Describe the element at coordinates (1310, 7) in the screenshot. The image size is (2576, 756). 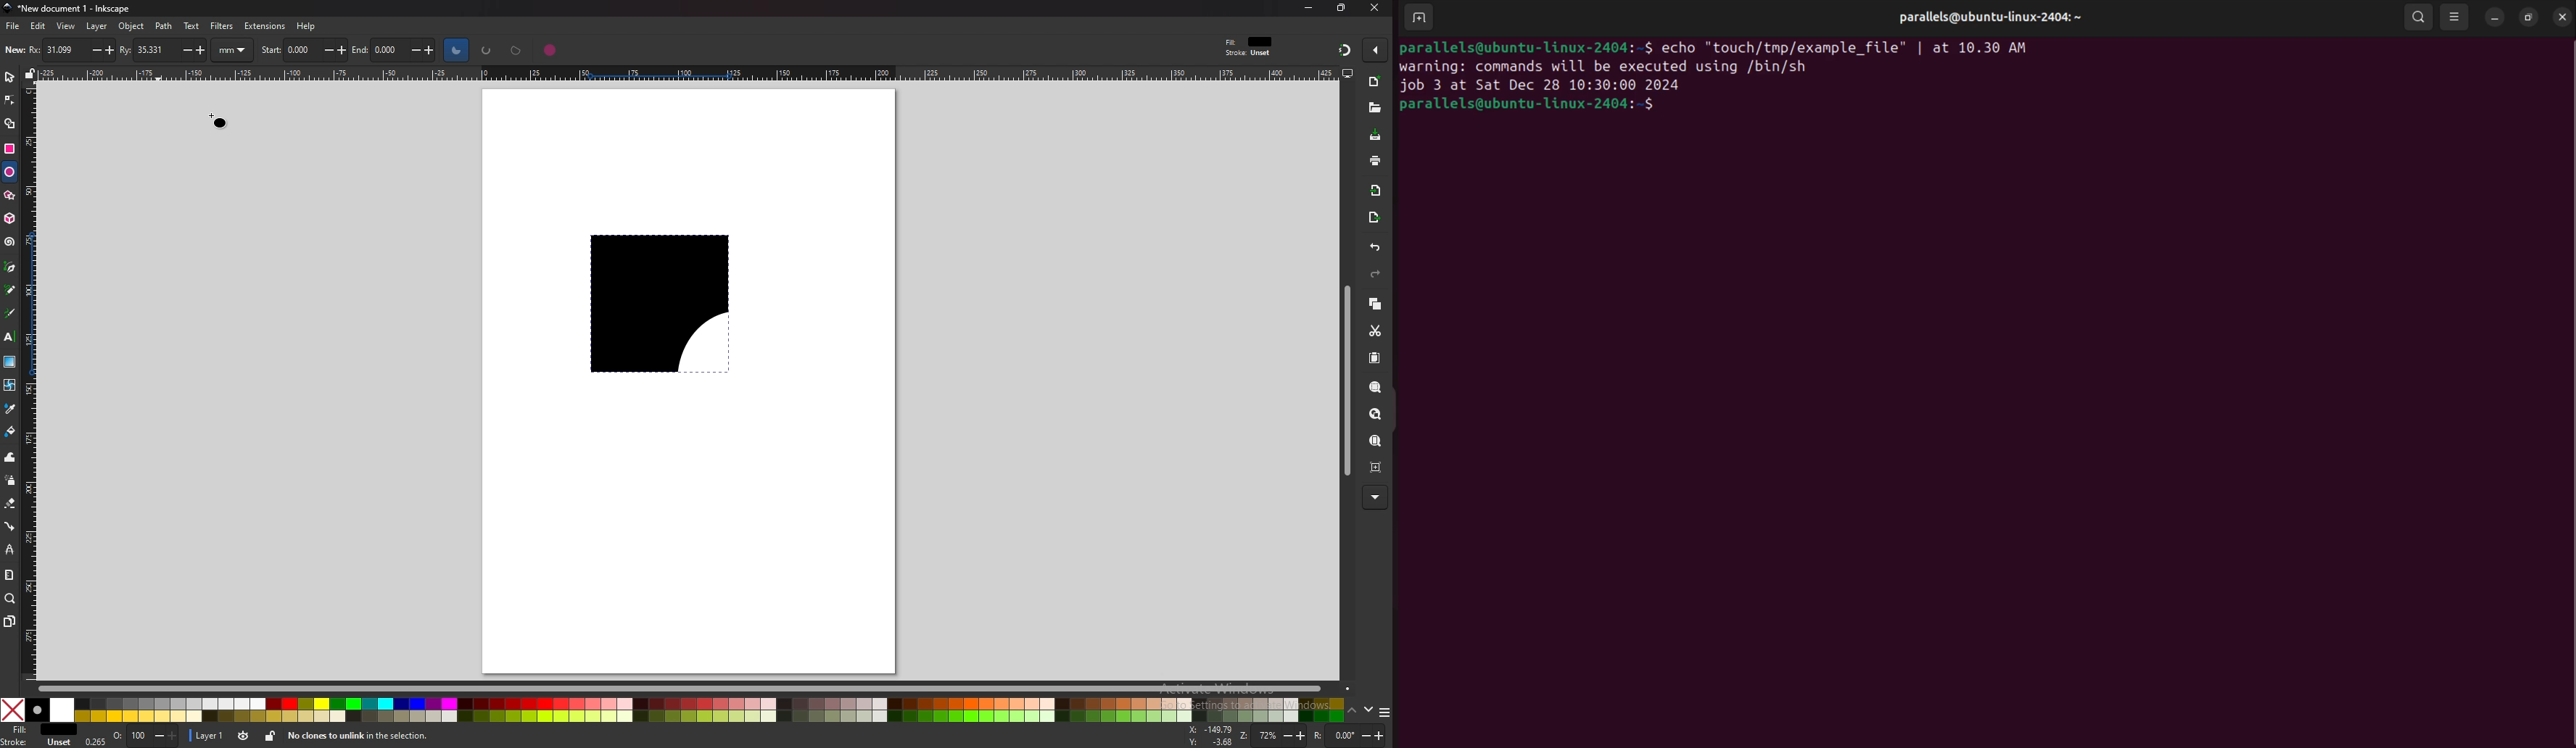
I see `minimize` at that location.